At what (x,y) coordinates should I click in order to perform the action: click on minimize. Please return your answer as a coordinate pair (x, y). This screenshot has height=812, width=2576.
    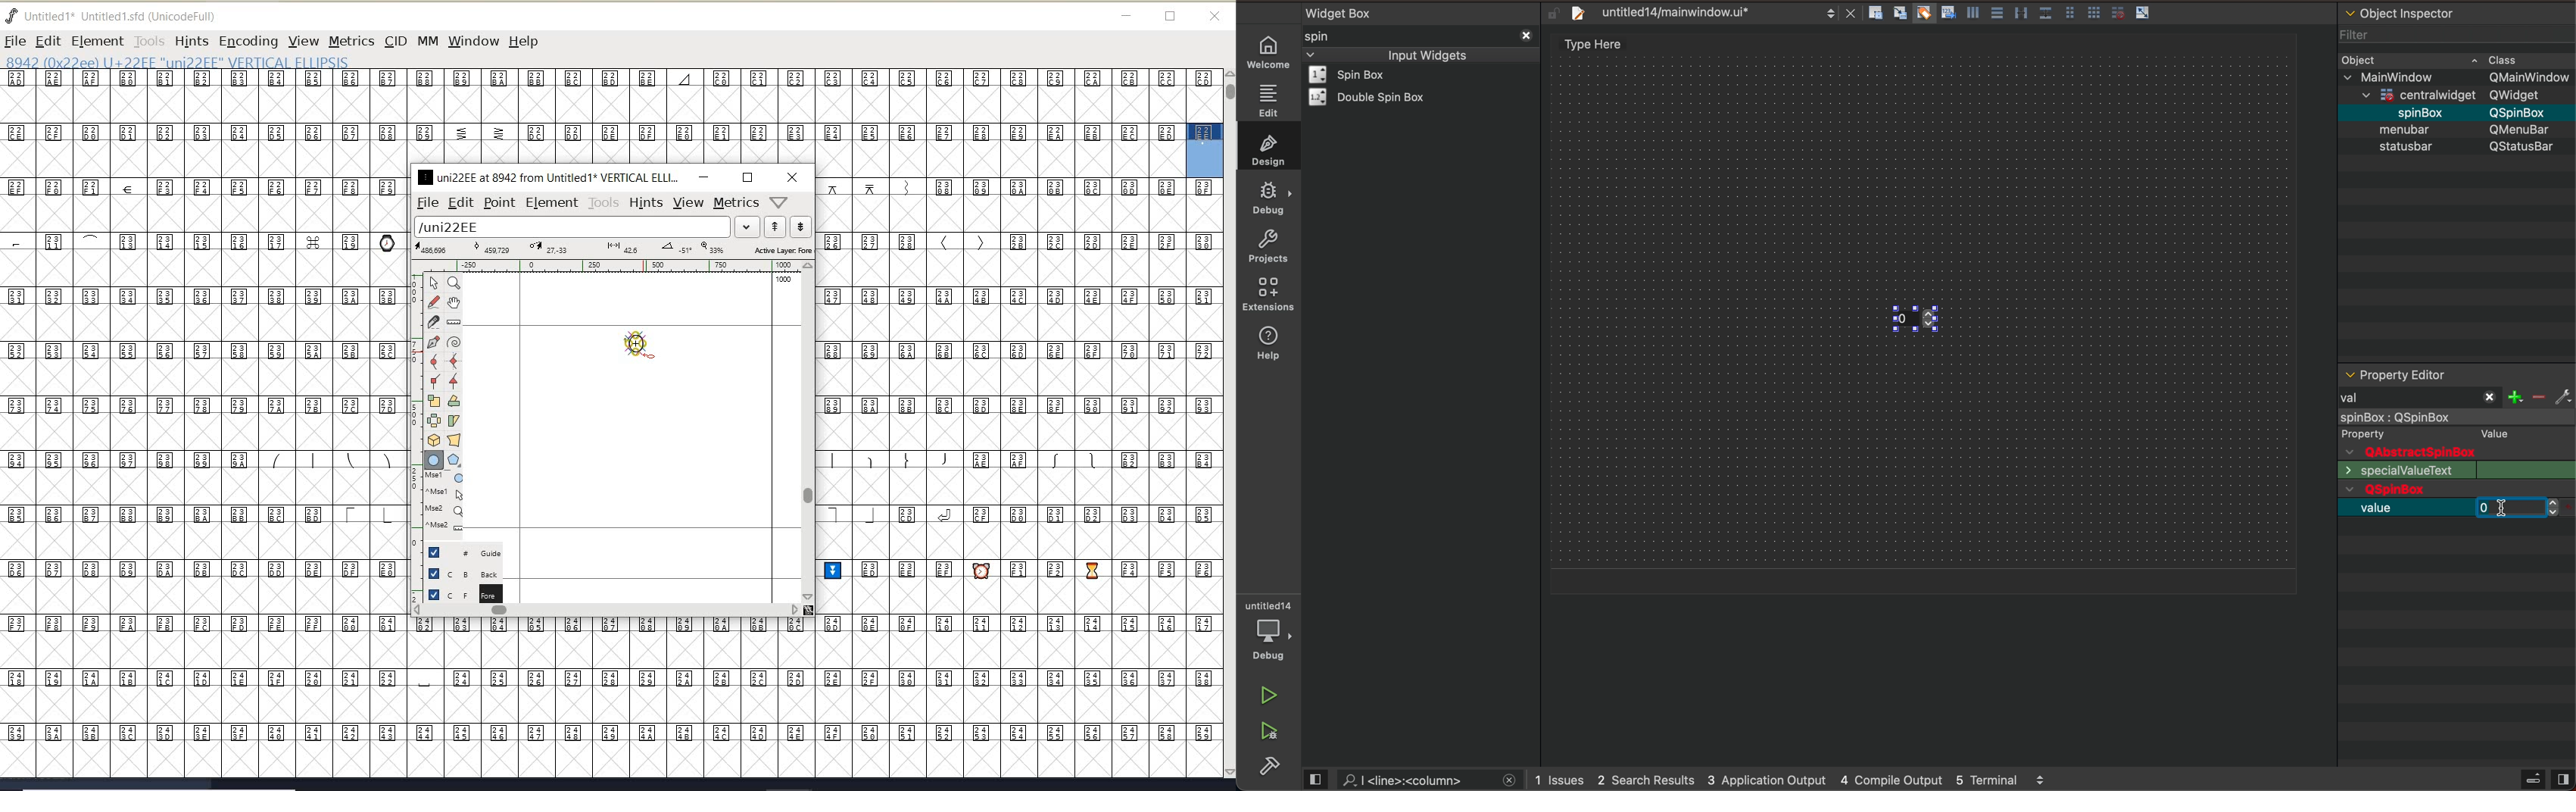
    Looking at the image, I should click on (703, 177).